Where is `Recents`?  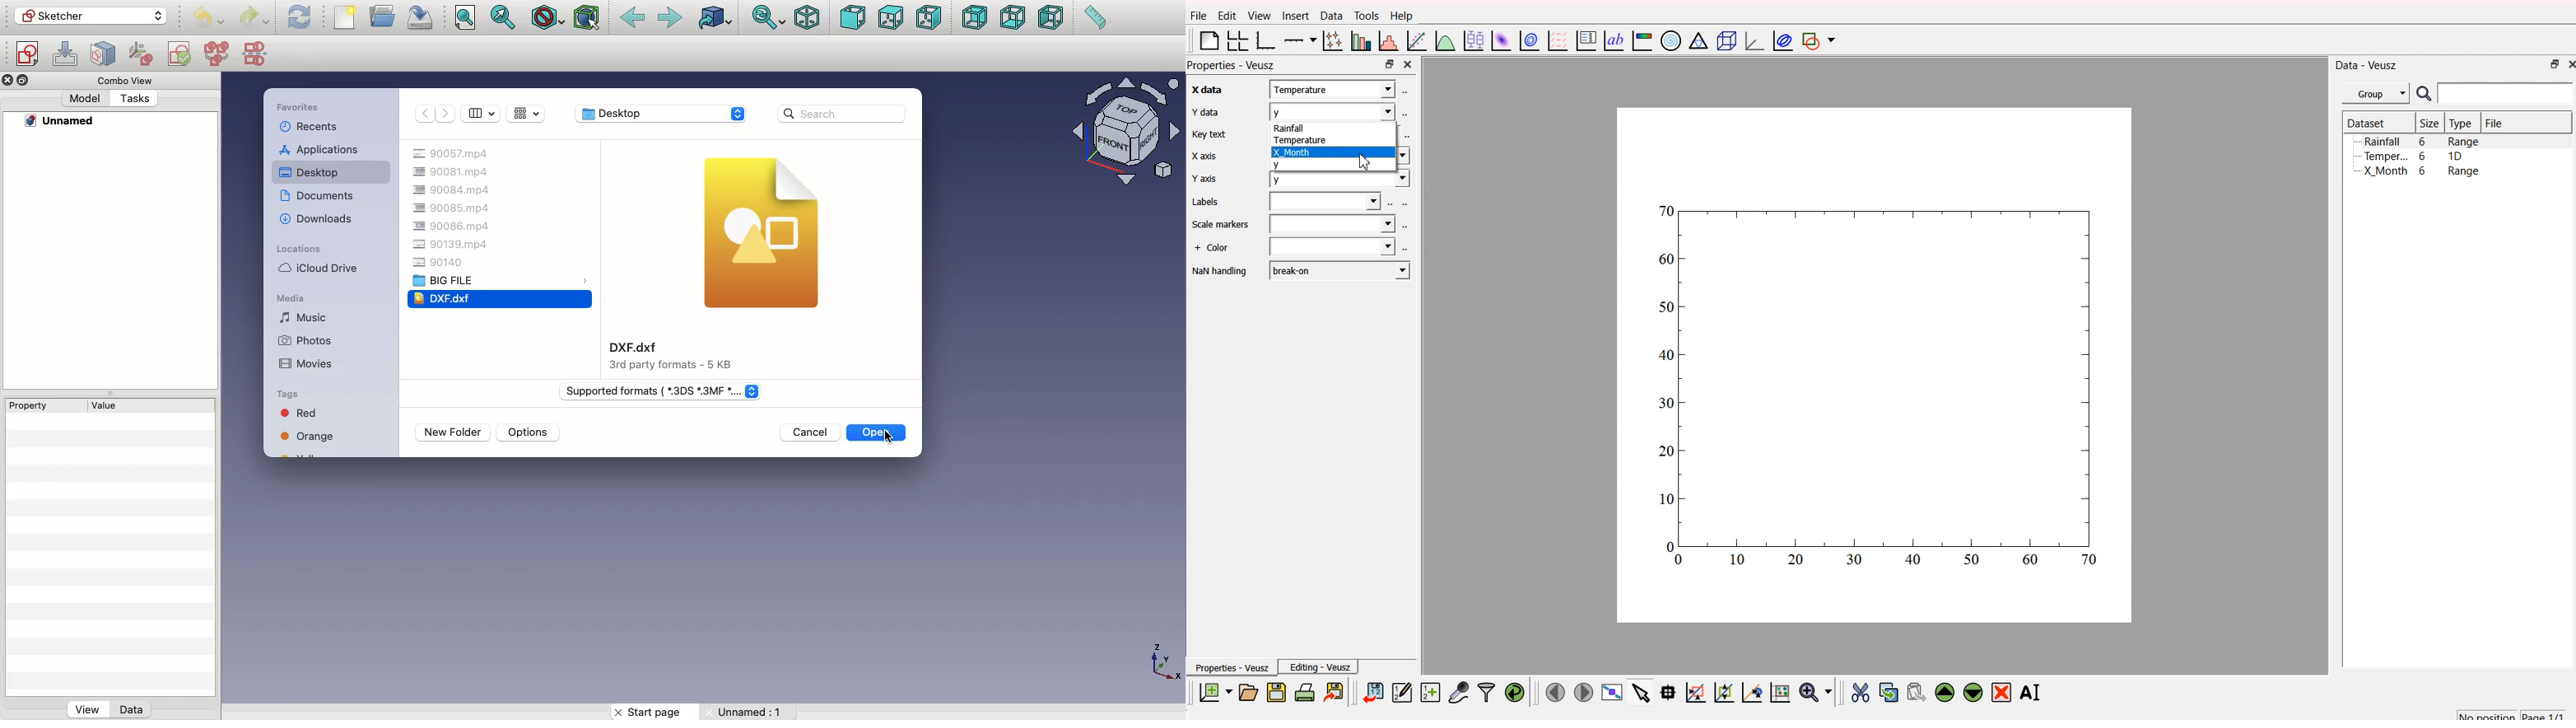 Recents is located at coordinates (314, 127).